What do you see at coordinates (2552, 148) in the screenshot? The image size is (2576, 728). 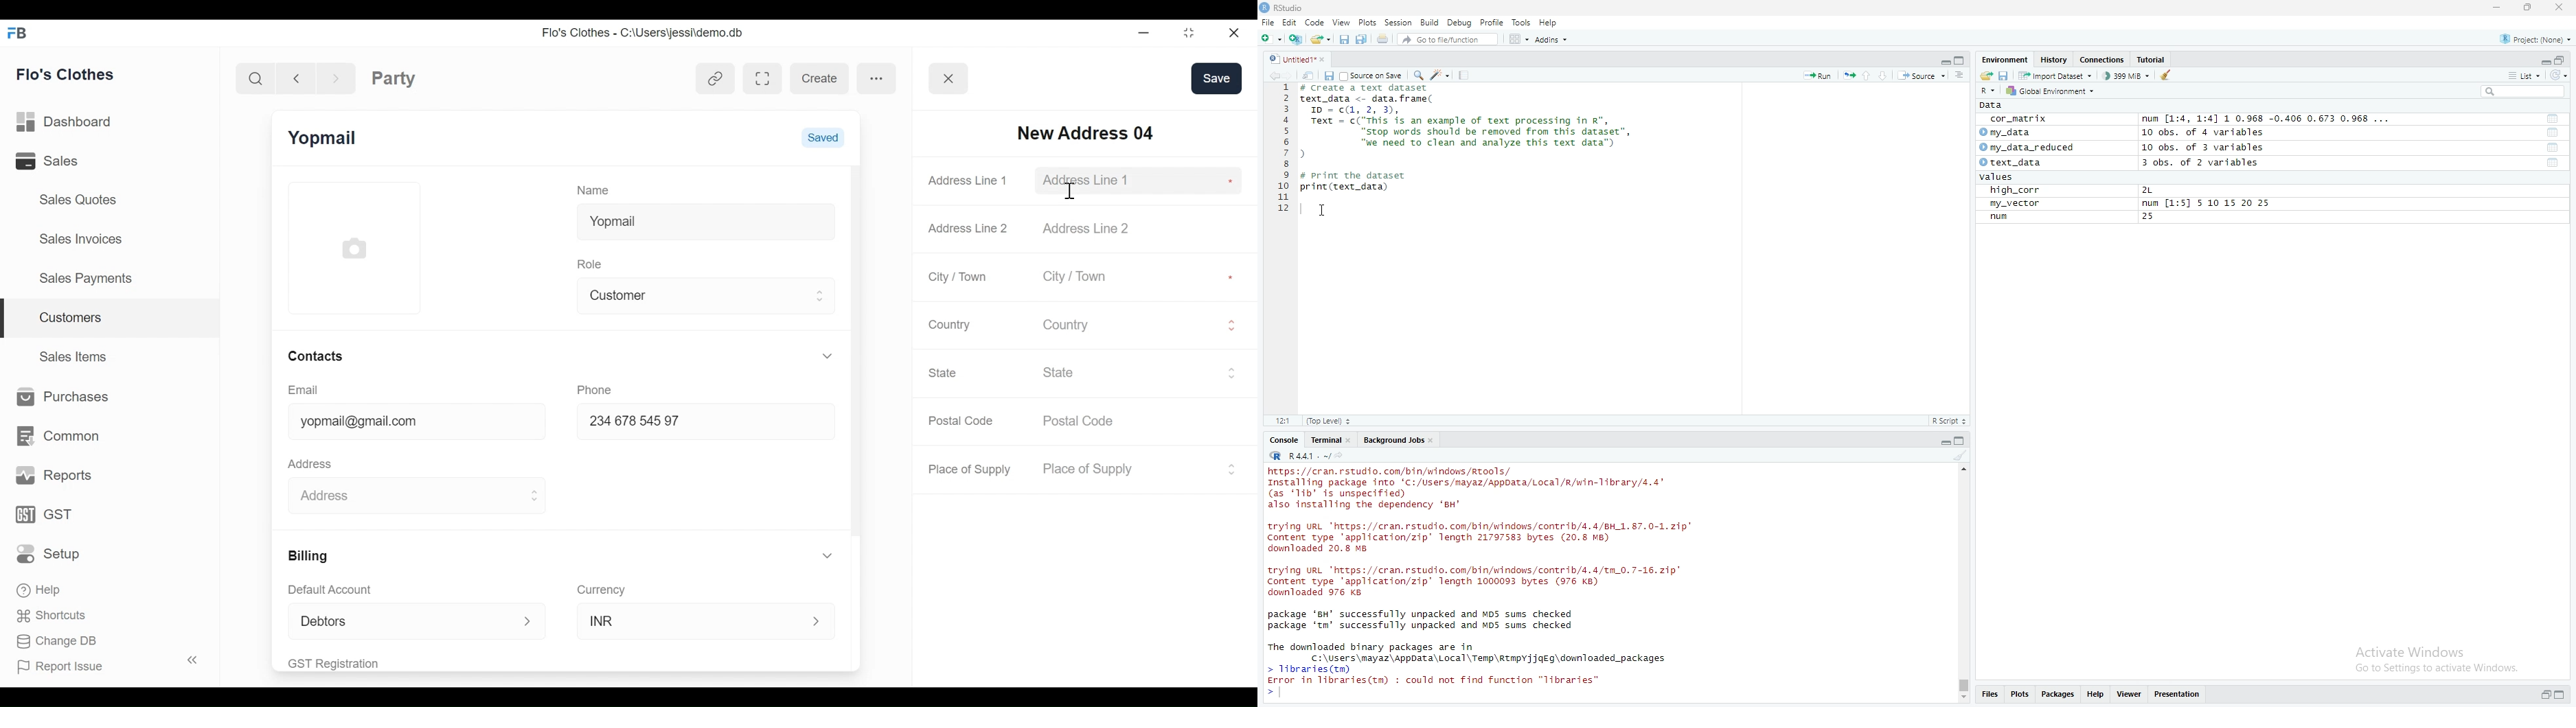 I see `functions ` at bounding box center [2552, 148].